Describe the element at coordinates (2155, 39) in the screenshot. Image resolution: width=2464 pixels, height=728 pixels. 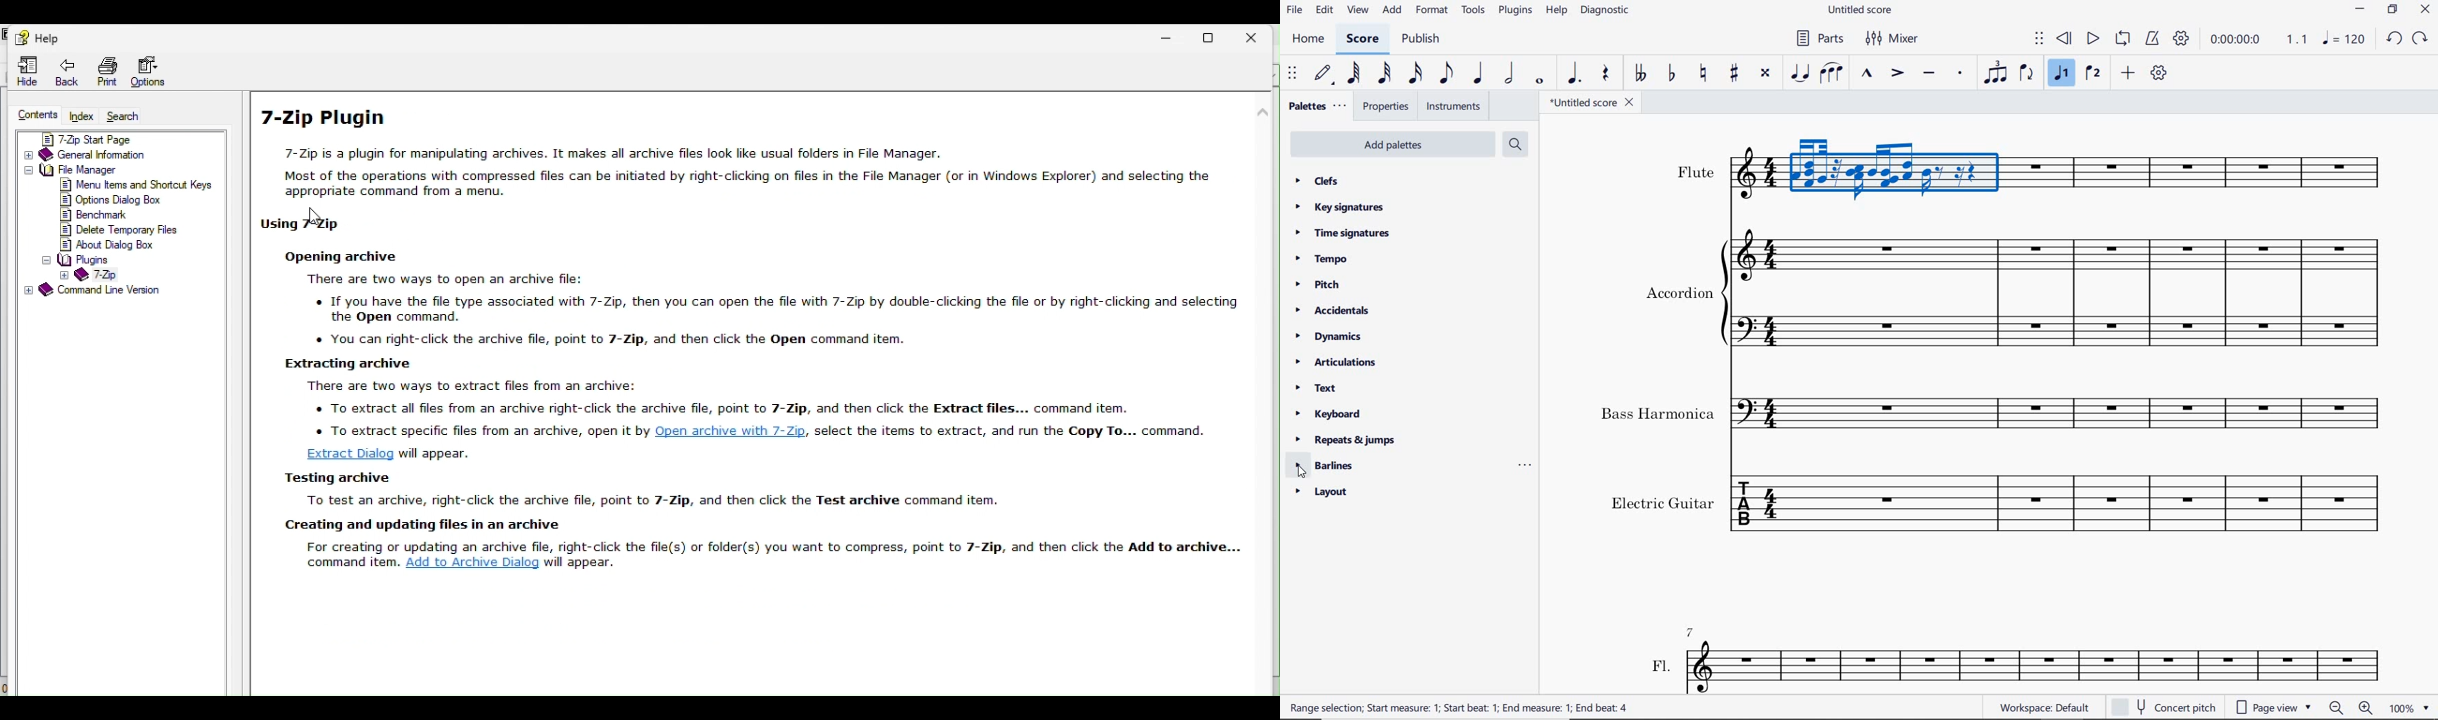
I see `metronome` at that location.